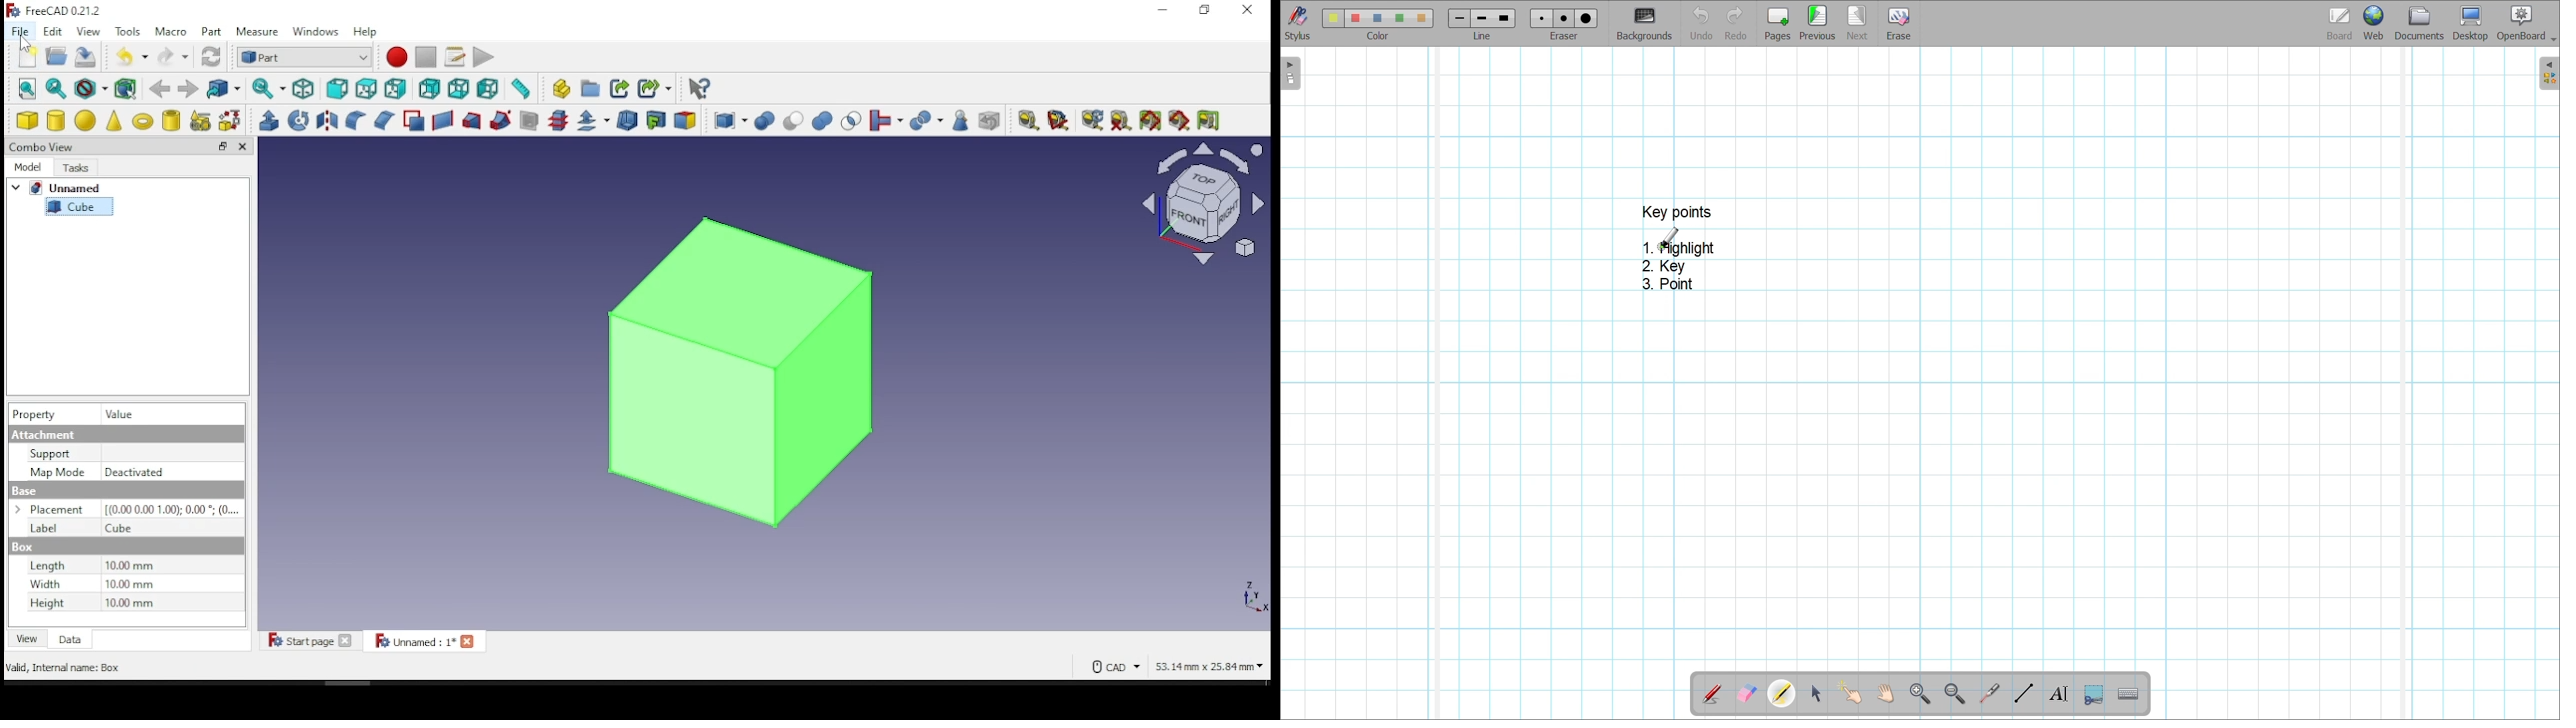  I want to click on cursor, so click(25, 44).